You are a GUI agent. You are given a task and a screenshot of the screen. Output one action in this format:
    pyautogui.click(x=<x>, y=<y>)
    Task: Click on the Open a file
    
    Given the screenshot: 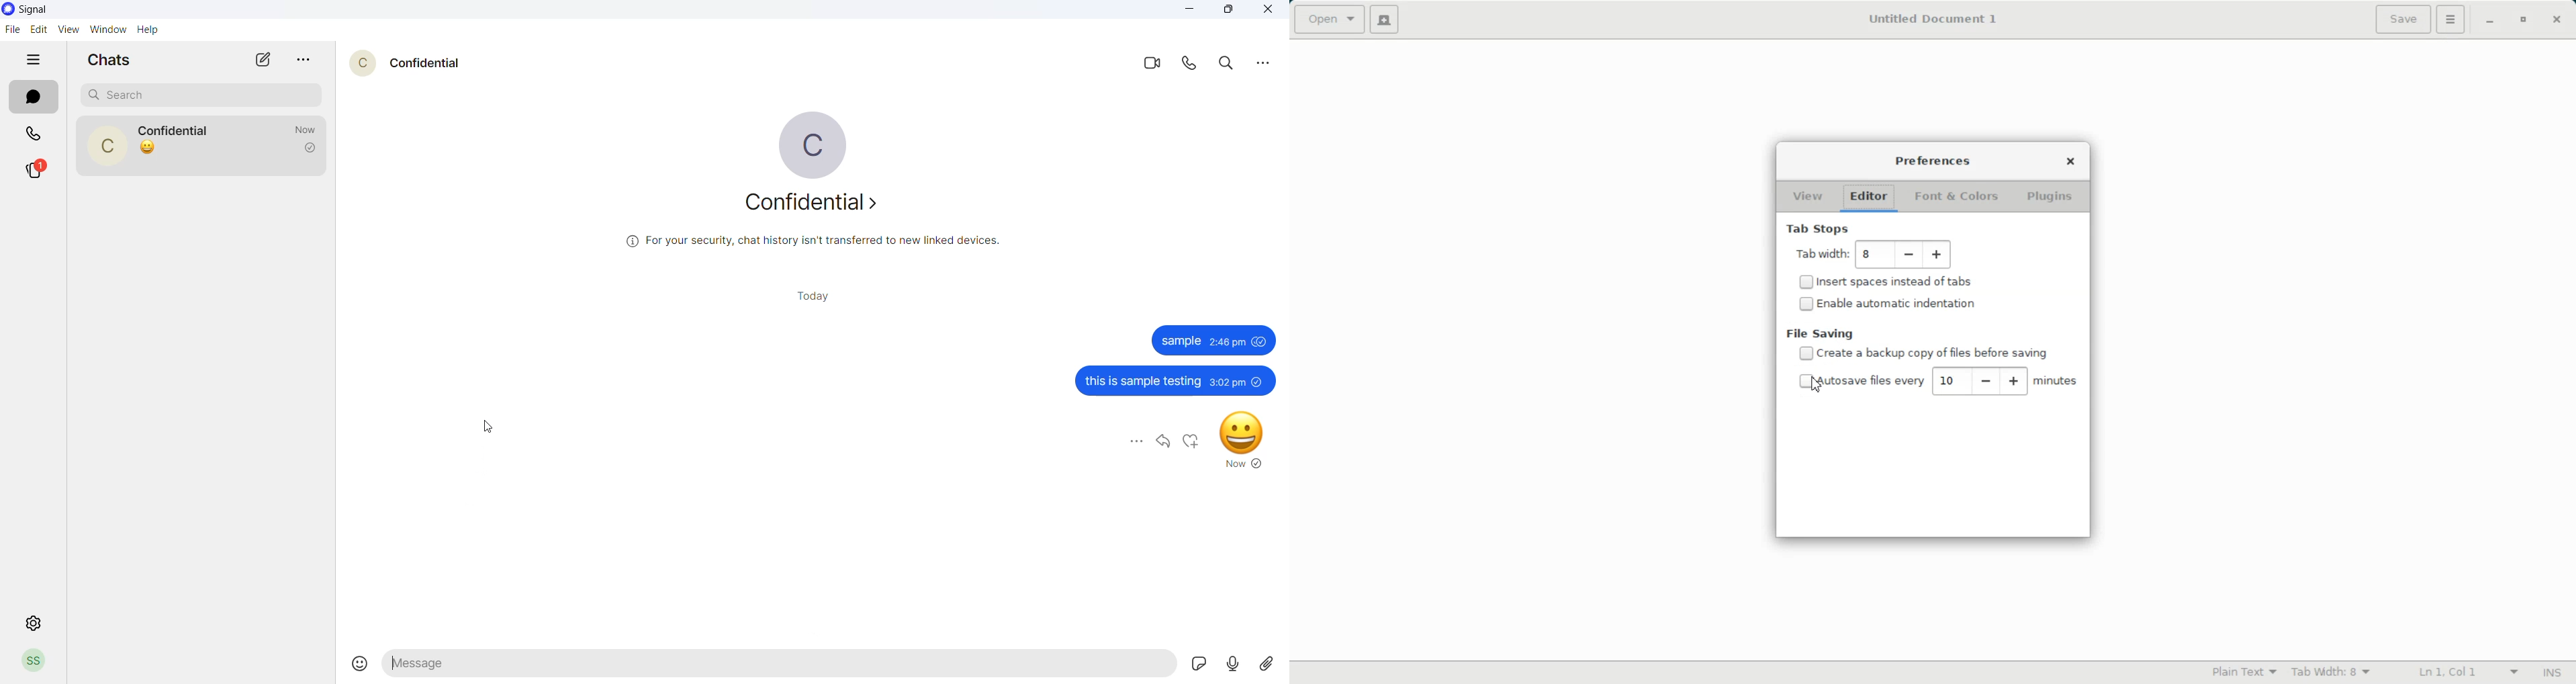 What is the action you would take?
    pyautogui.click(x=1328, y=19)
    